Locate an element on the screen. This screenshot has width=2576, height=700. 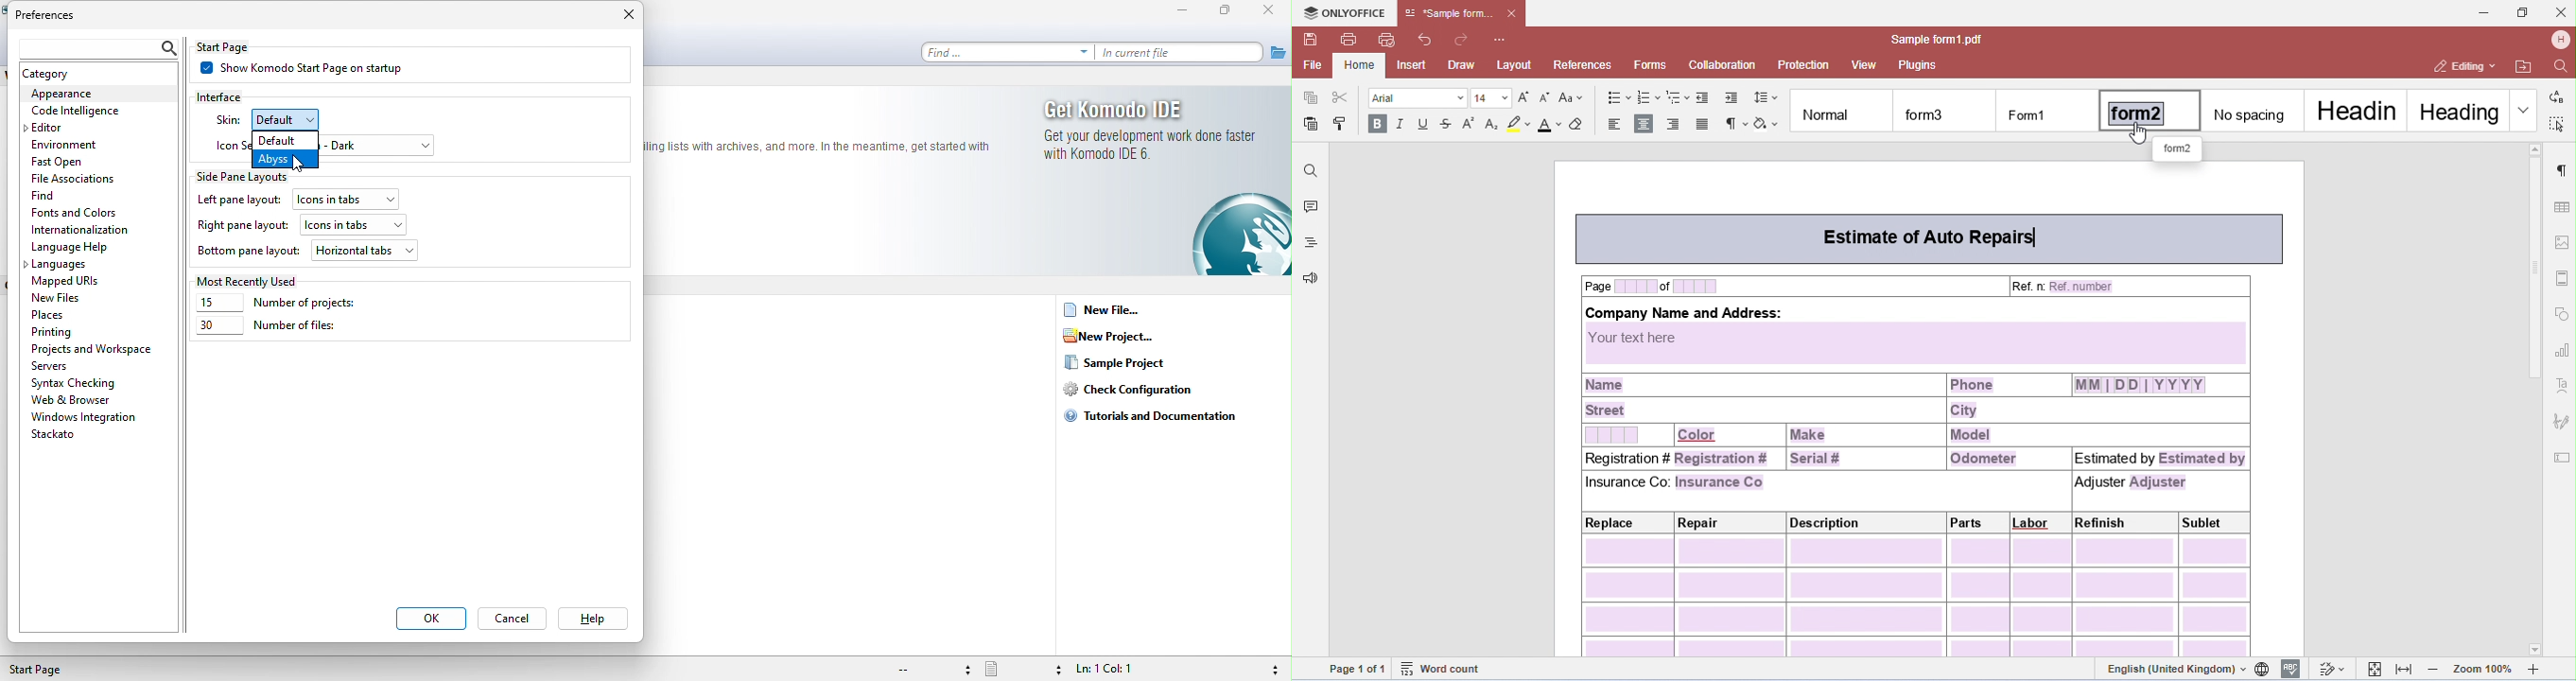
editor is located at coordinates (57, 128).